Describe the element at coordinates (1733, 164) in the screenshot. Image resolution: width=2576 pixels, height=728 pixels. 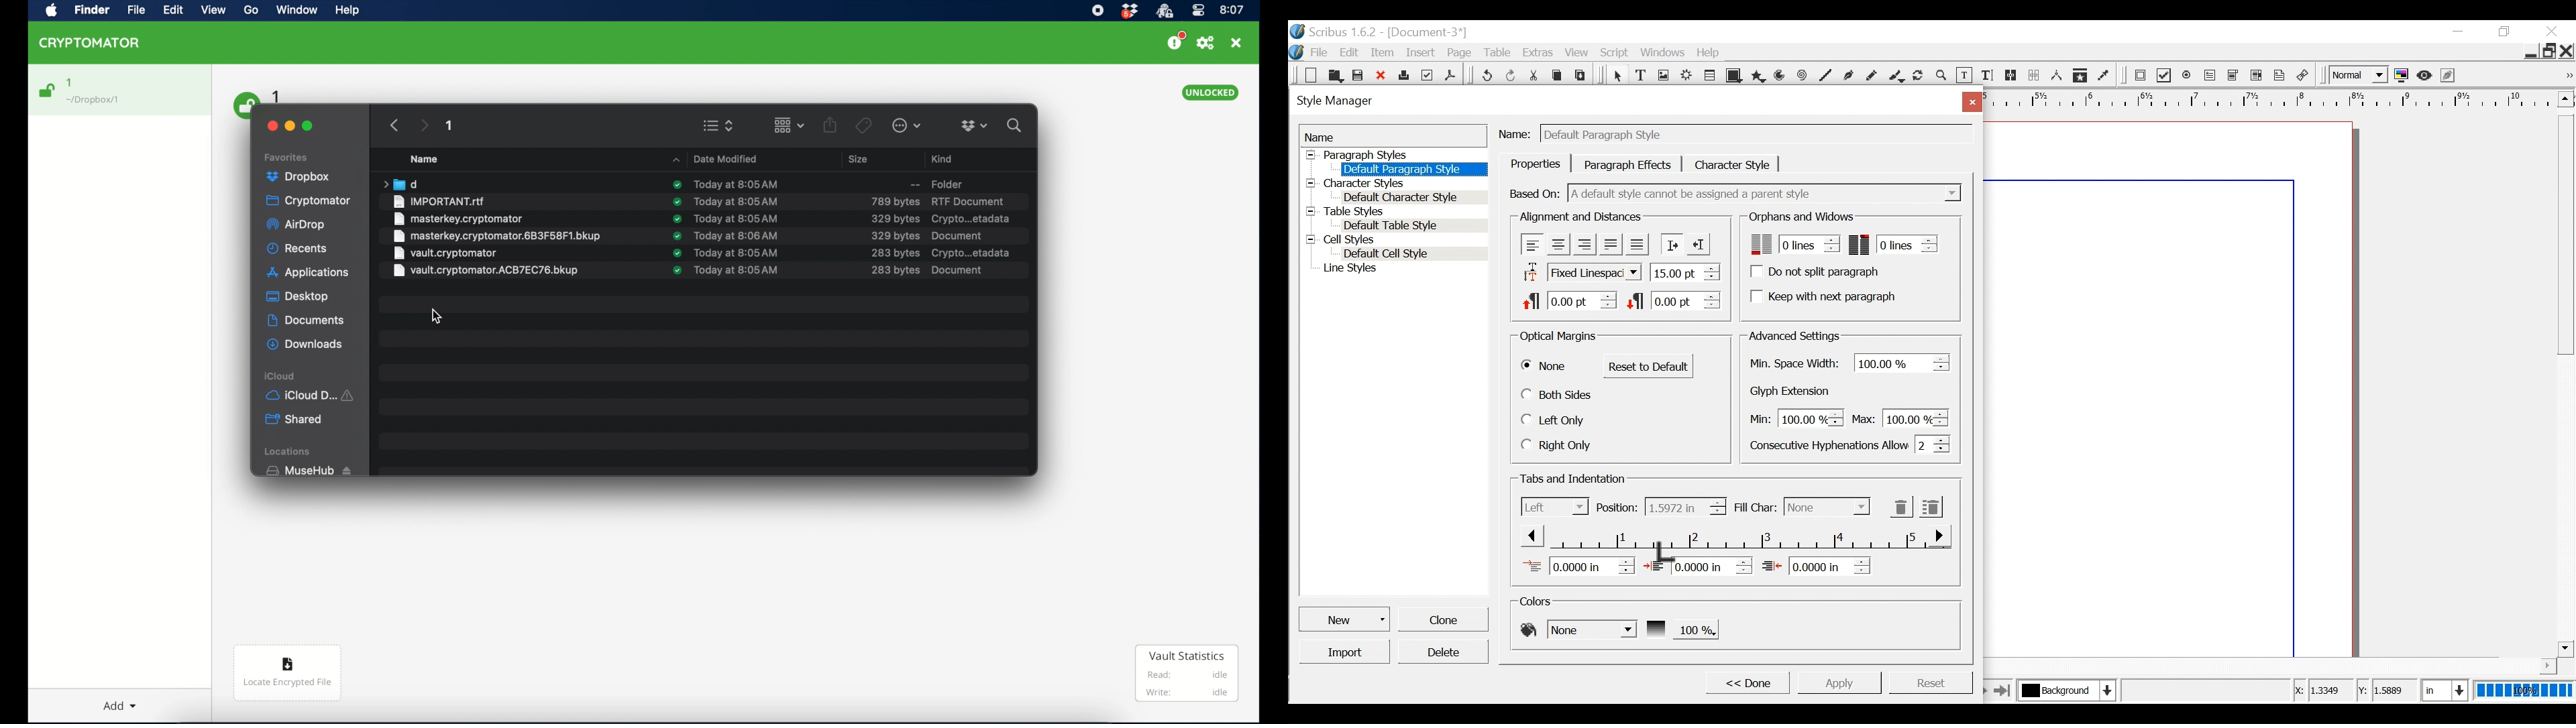
I see `Character Style` at that location.